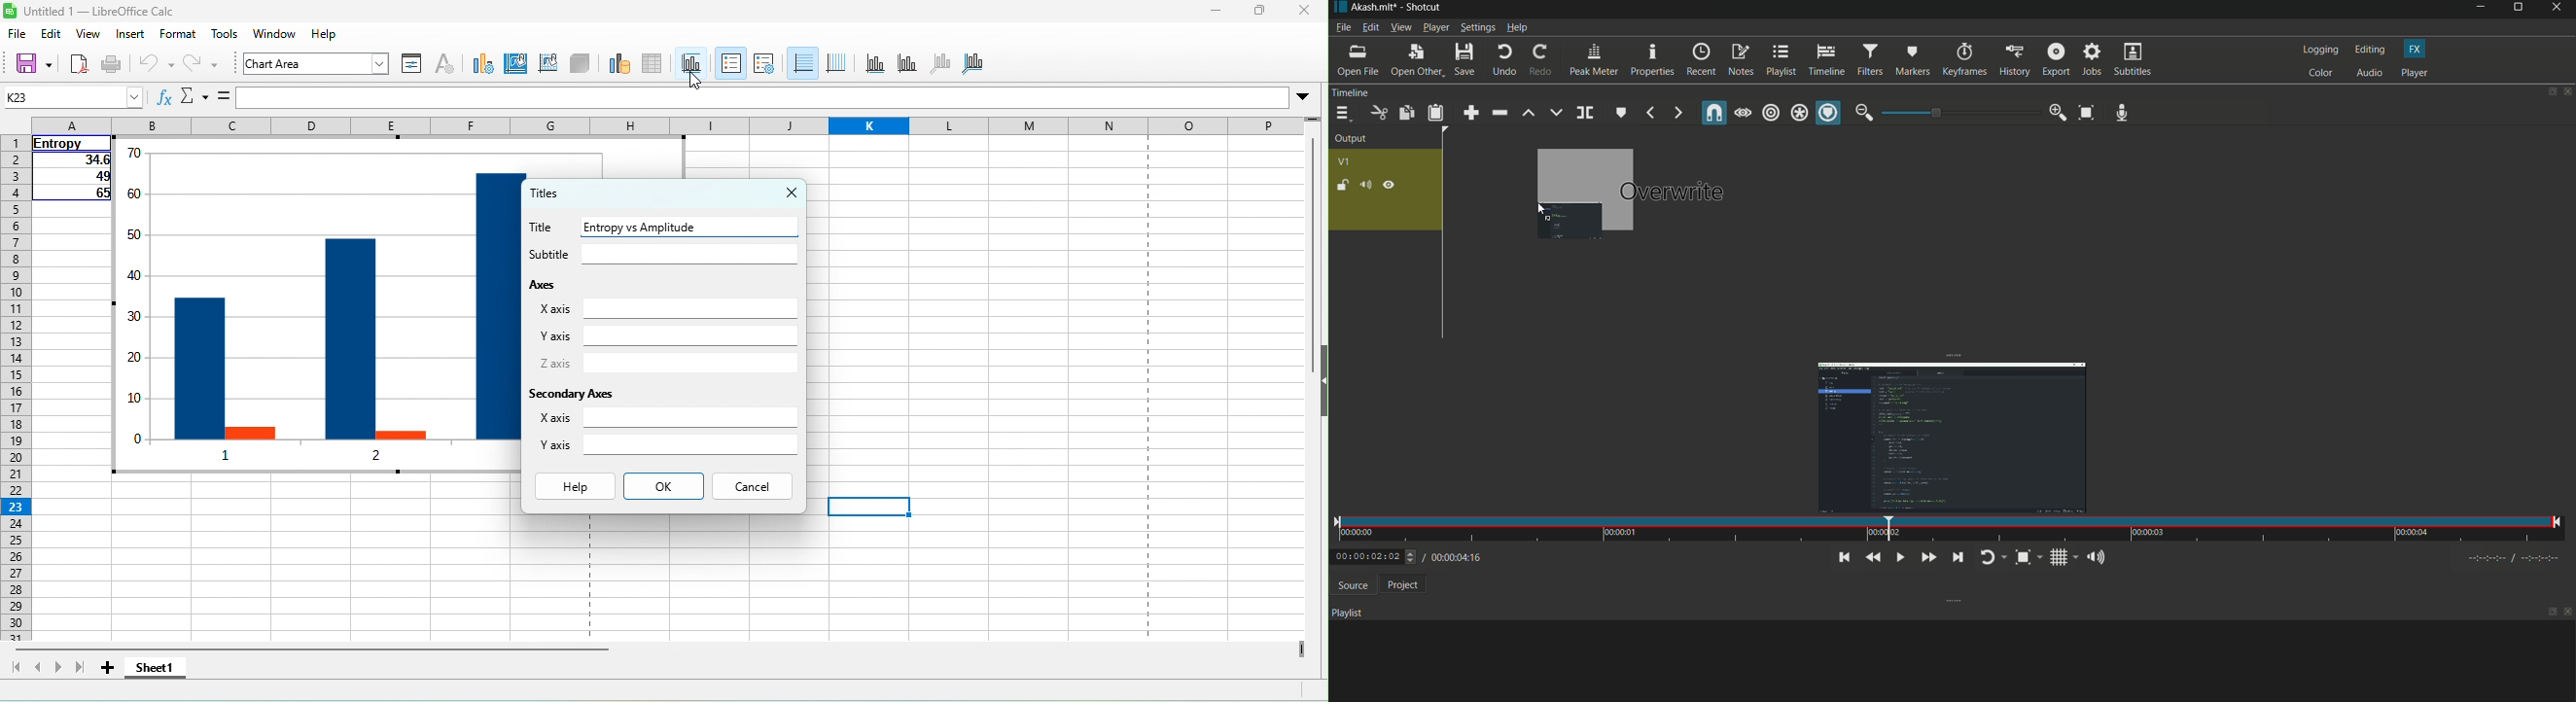 Image resolution: width=2576 pixels, height=728 pixels. What do you see at coordinates (1780, 60) in the screenshot?
I see `playlist` at bounding box center [1780, 60].